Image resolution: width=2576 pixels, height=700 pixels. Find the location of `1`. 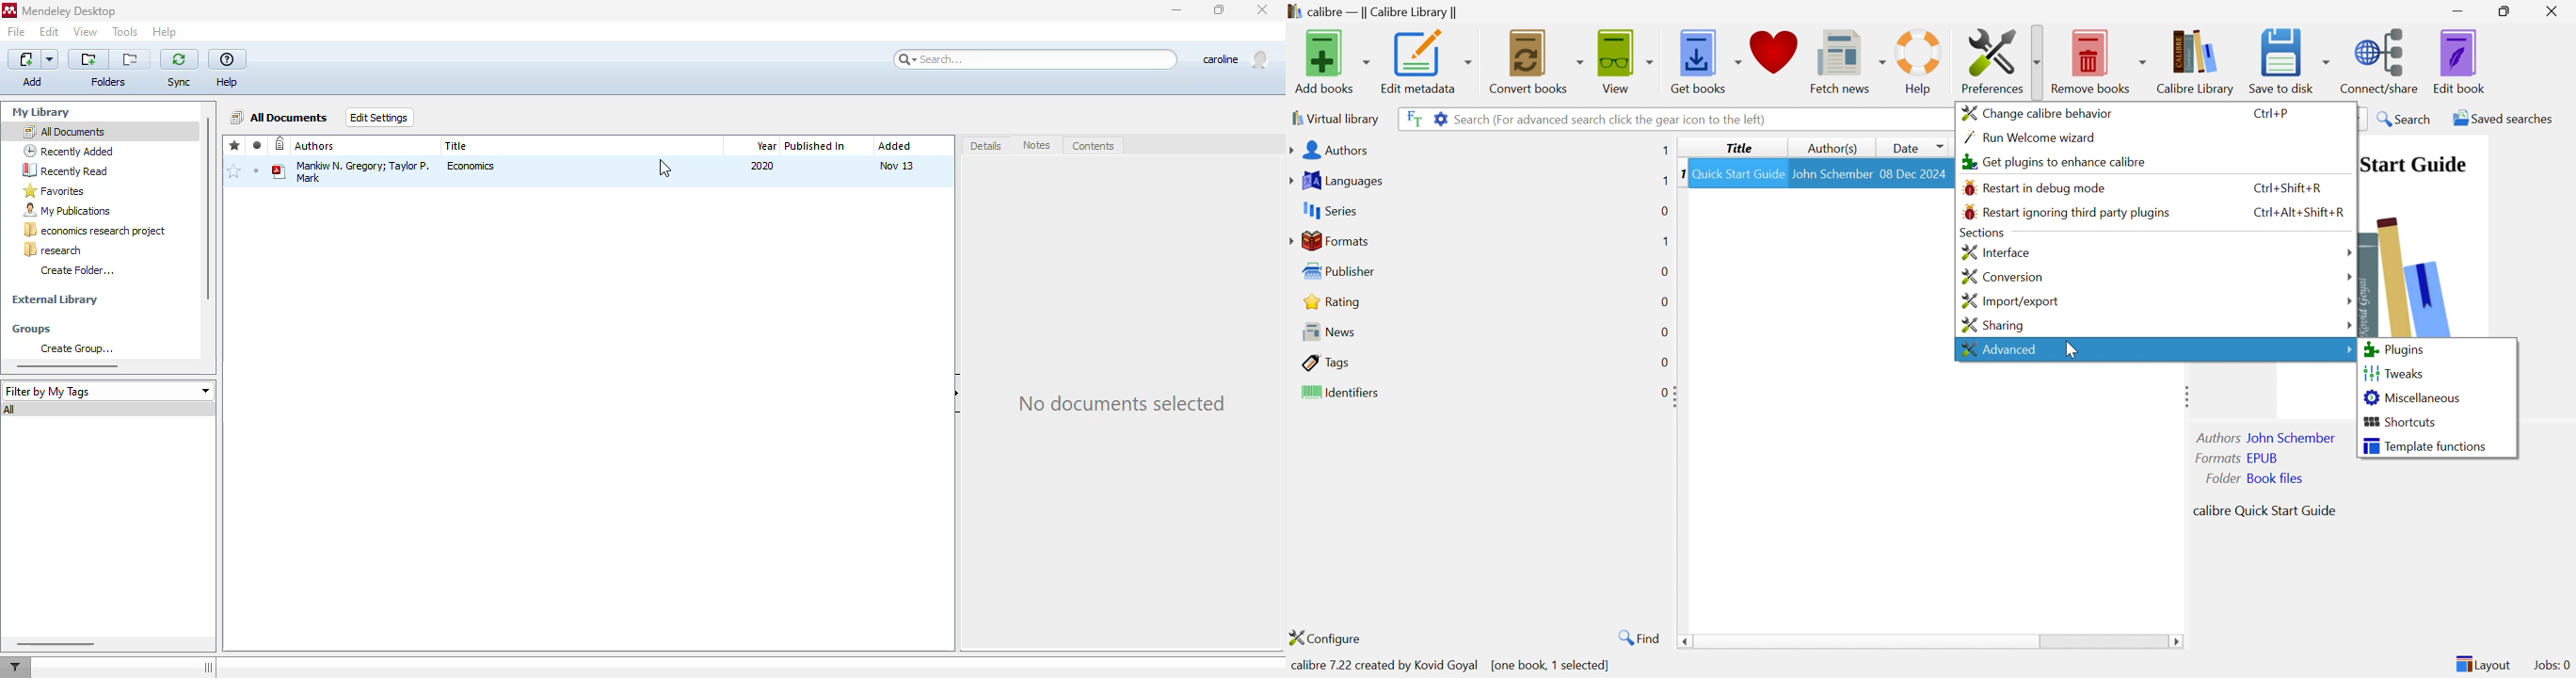

1 is located at coordinates (1664, 240).